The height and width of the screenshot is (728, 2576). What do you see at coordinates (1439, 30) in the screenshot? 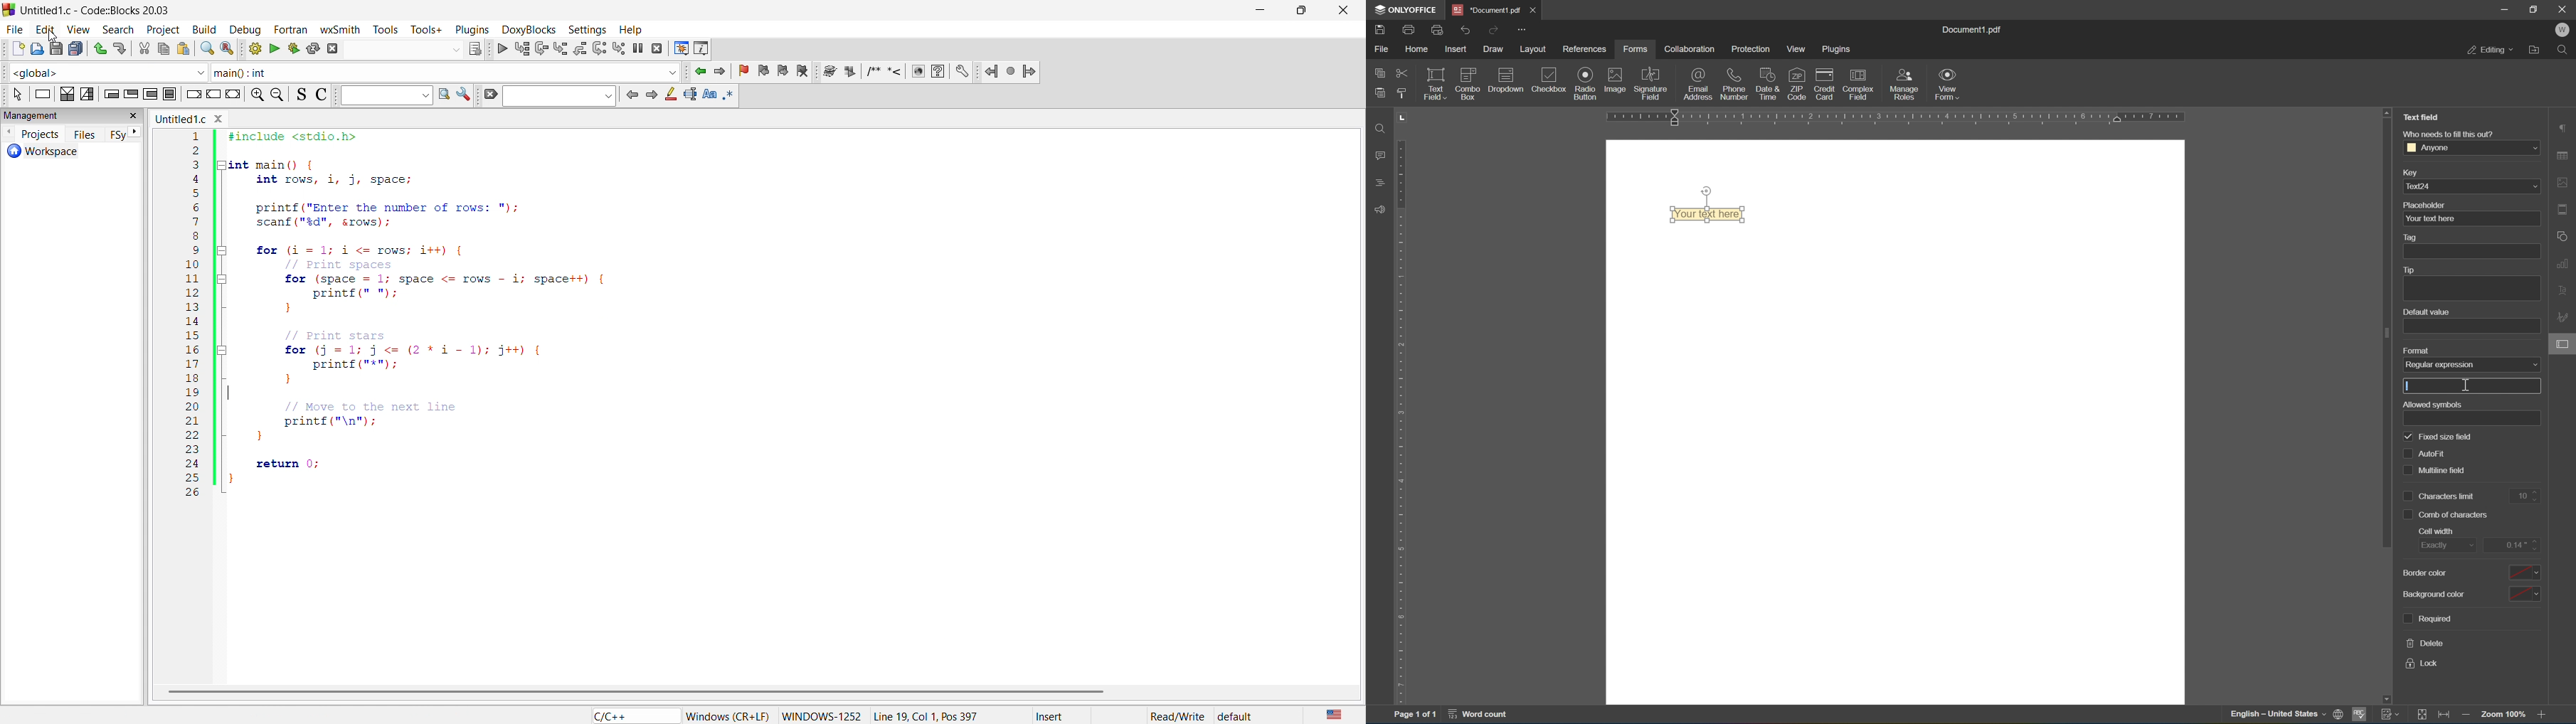
I see `quick print` at bounding box center [1439, 30].